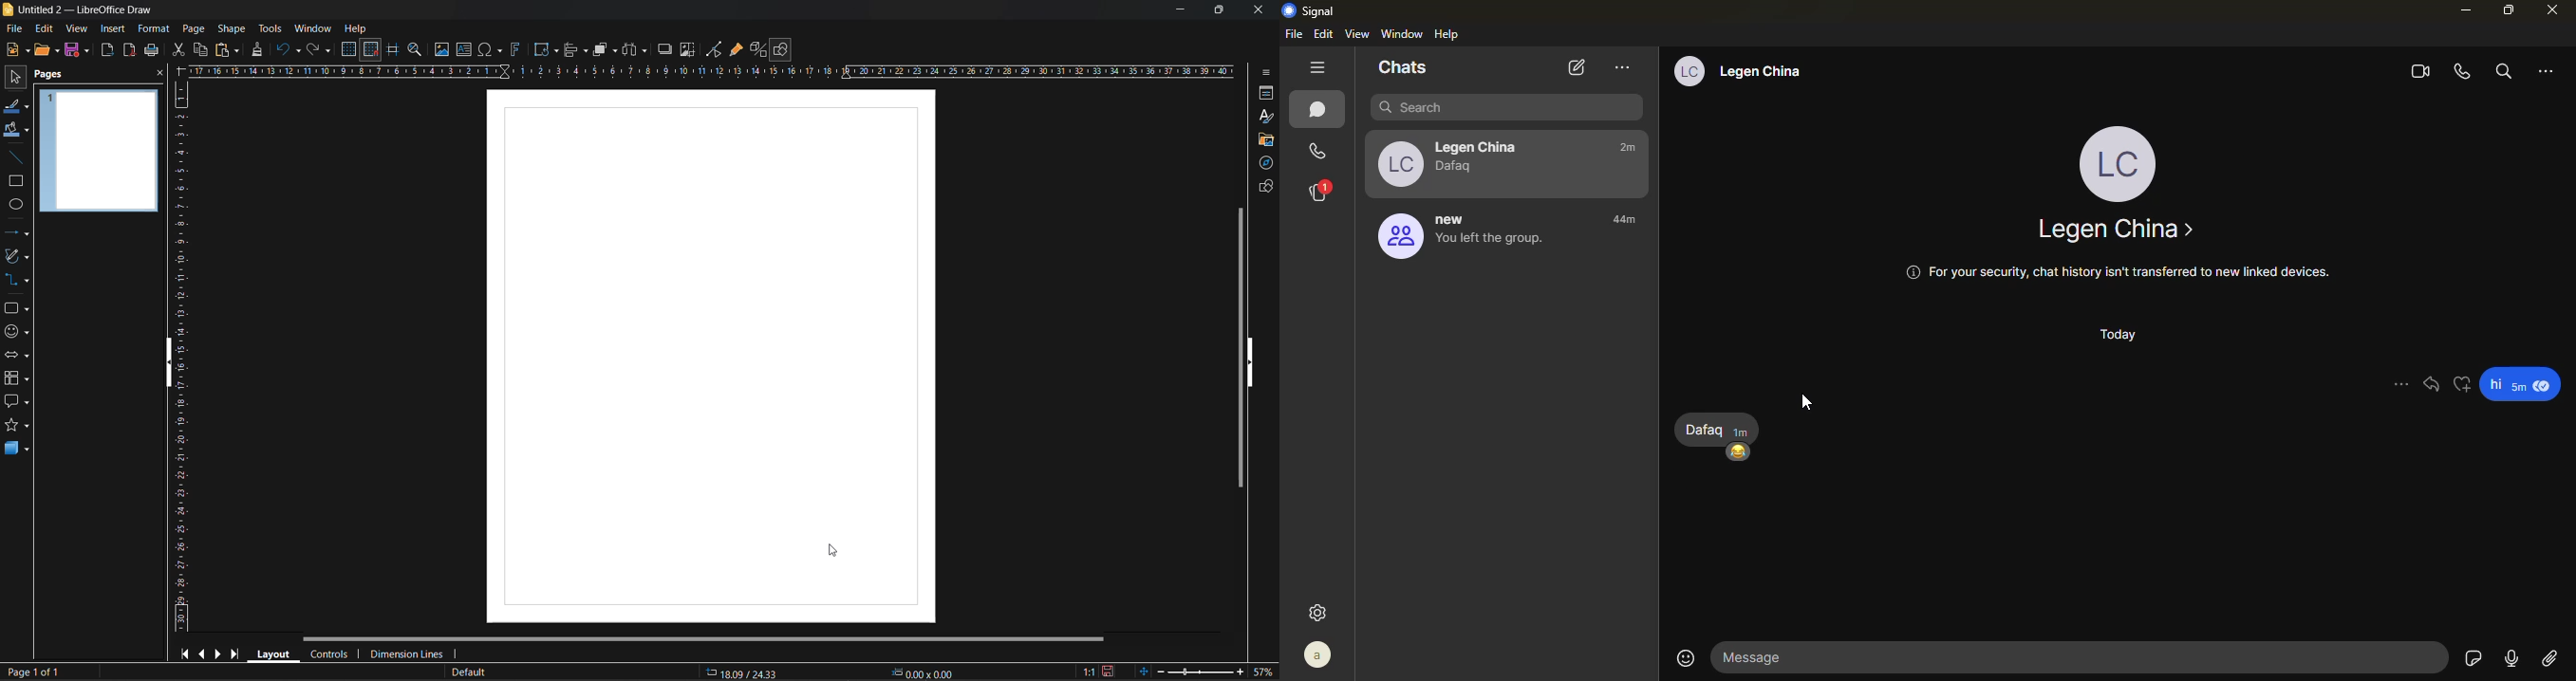  Describe the element at coordinates (1269, 73) in the screenshot. I see `sidebar settings` at that location.